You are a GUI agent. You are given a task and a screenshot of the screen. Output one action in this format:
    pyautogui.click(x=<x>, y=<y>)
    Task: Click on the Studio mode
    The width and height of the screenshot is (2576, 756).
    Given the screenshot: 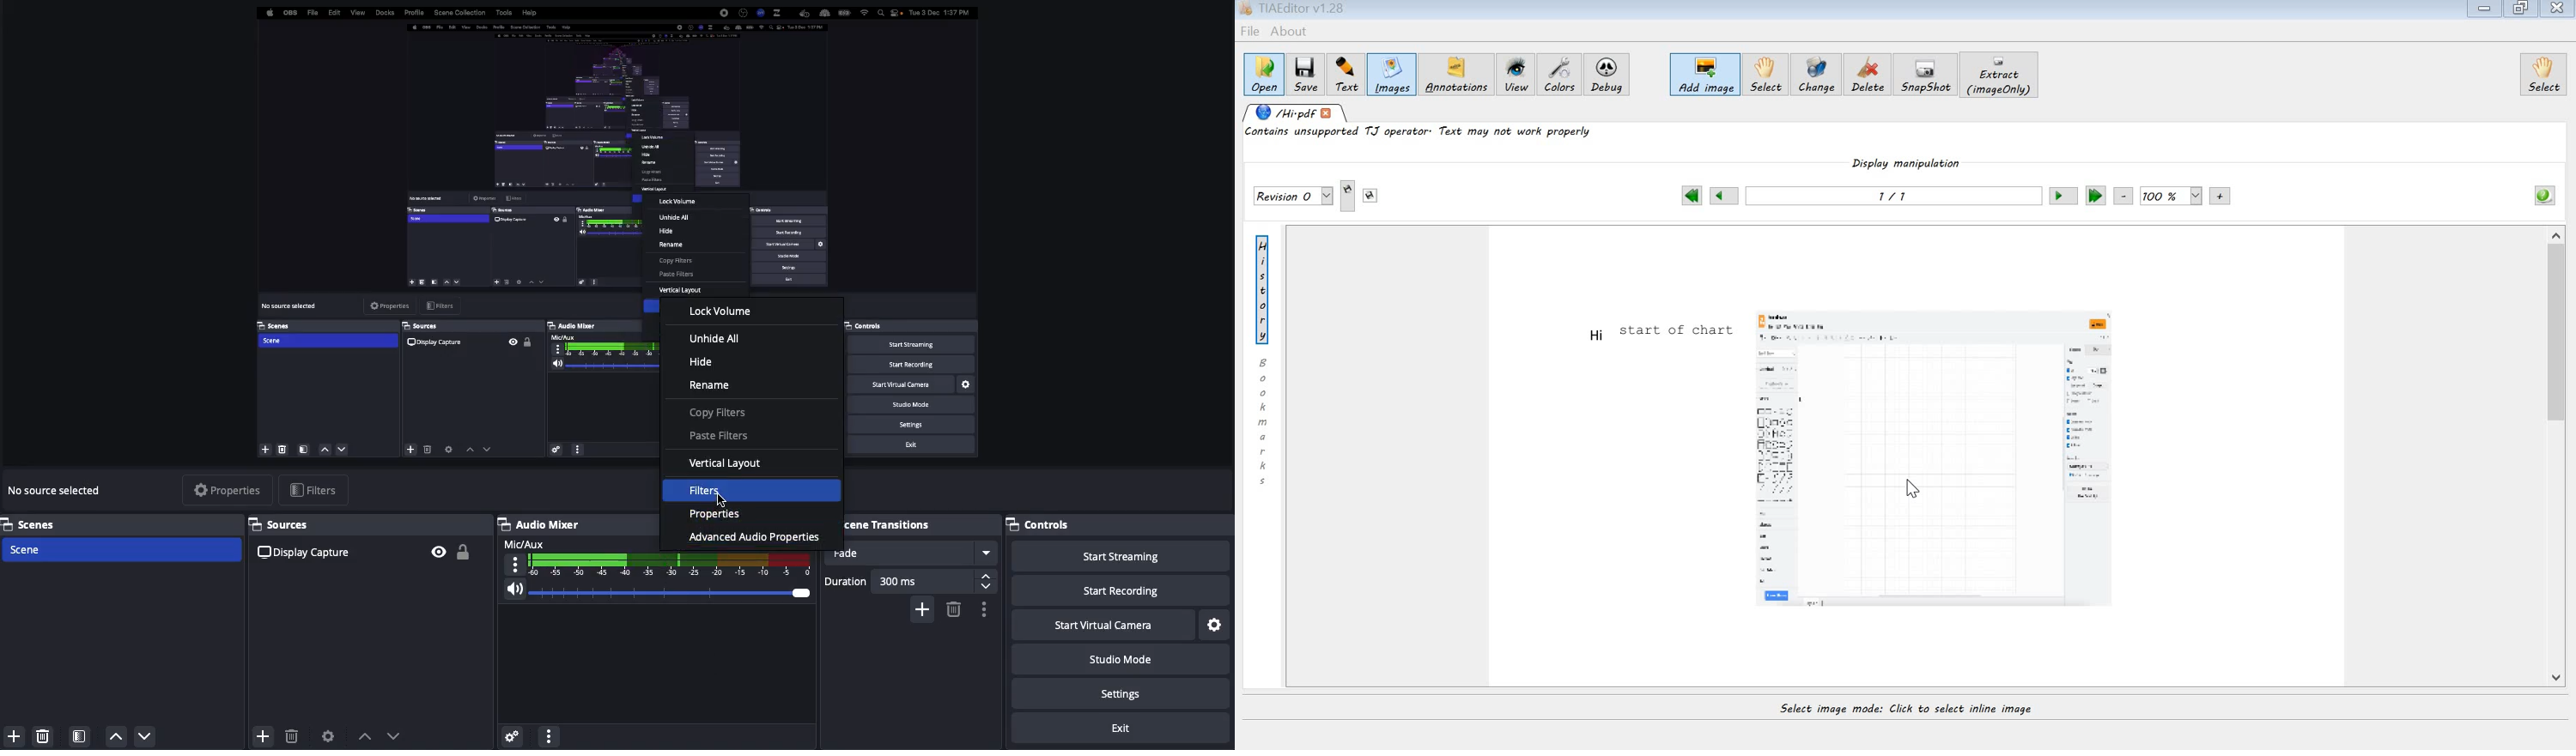 What is the action you would take?
    pyautogui.click(x=1118, y=662)
    